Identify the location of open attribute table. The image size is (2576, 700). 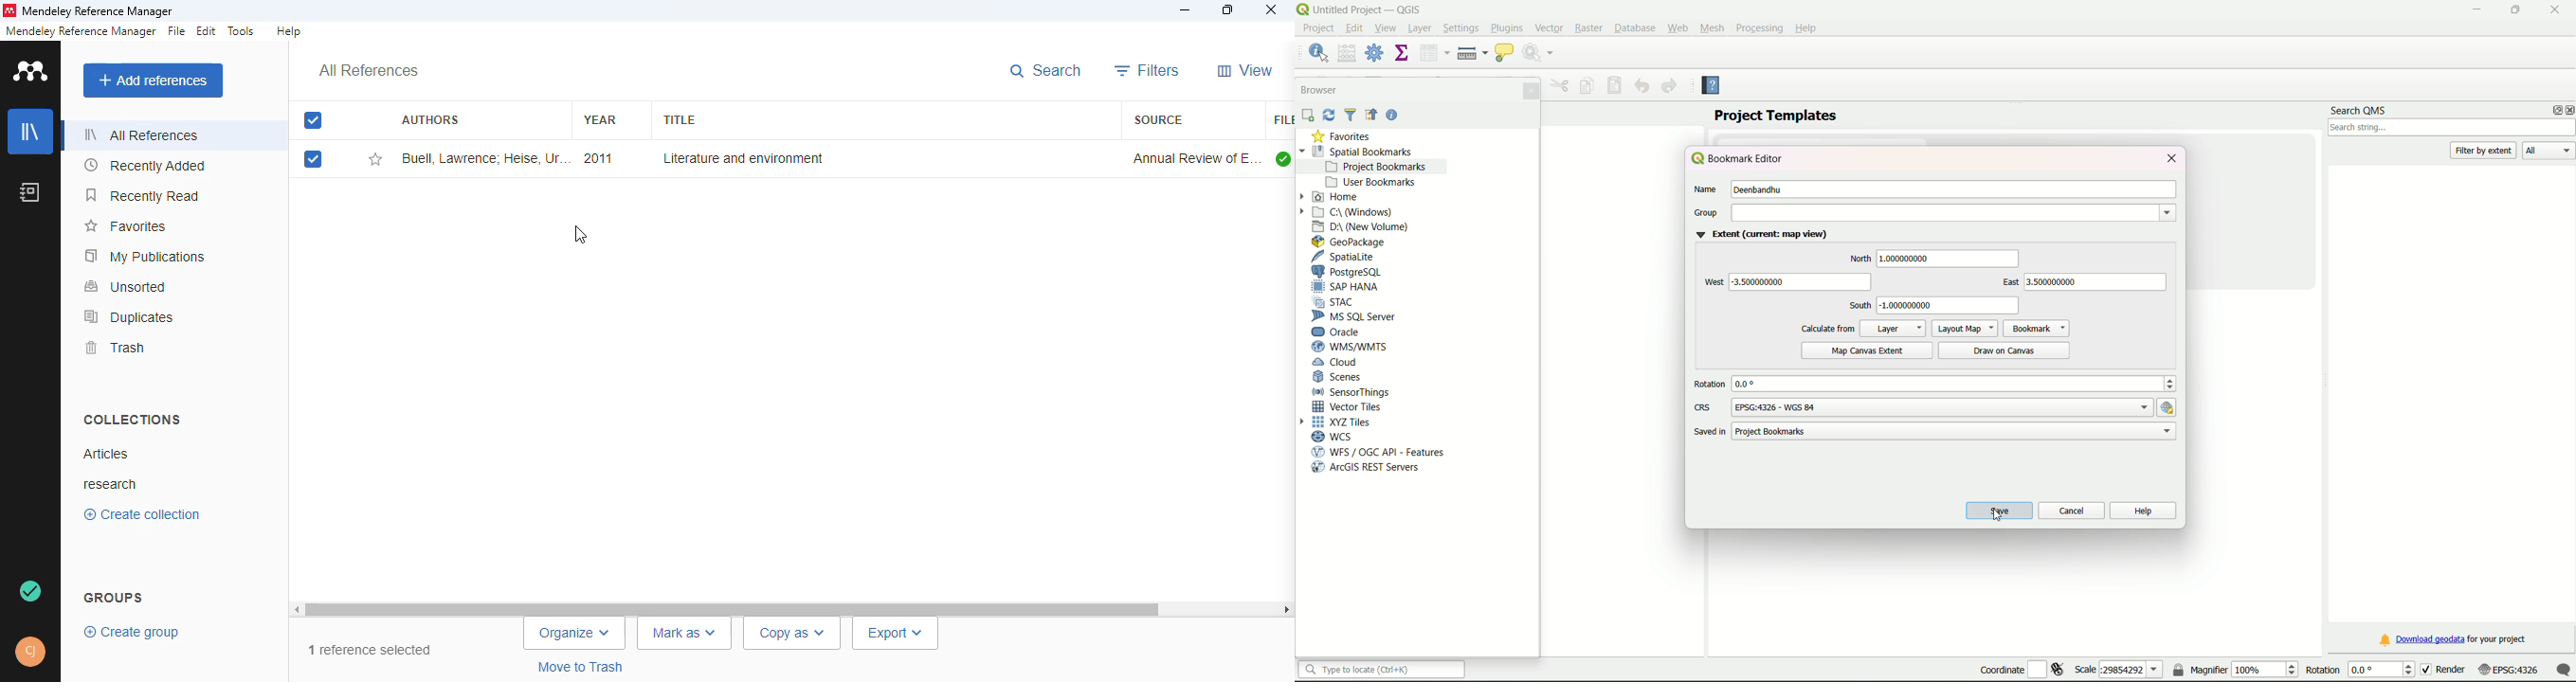
(1433, 53).